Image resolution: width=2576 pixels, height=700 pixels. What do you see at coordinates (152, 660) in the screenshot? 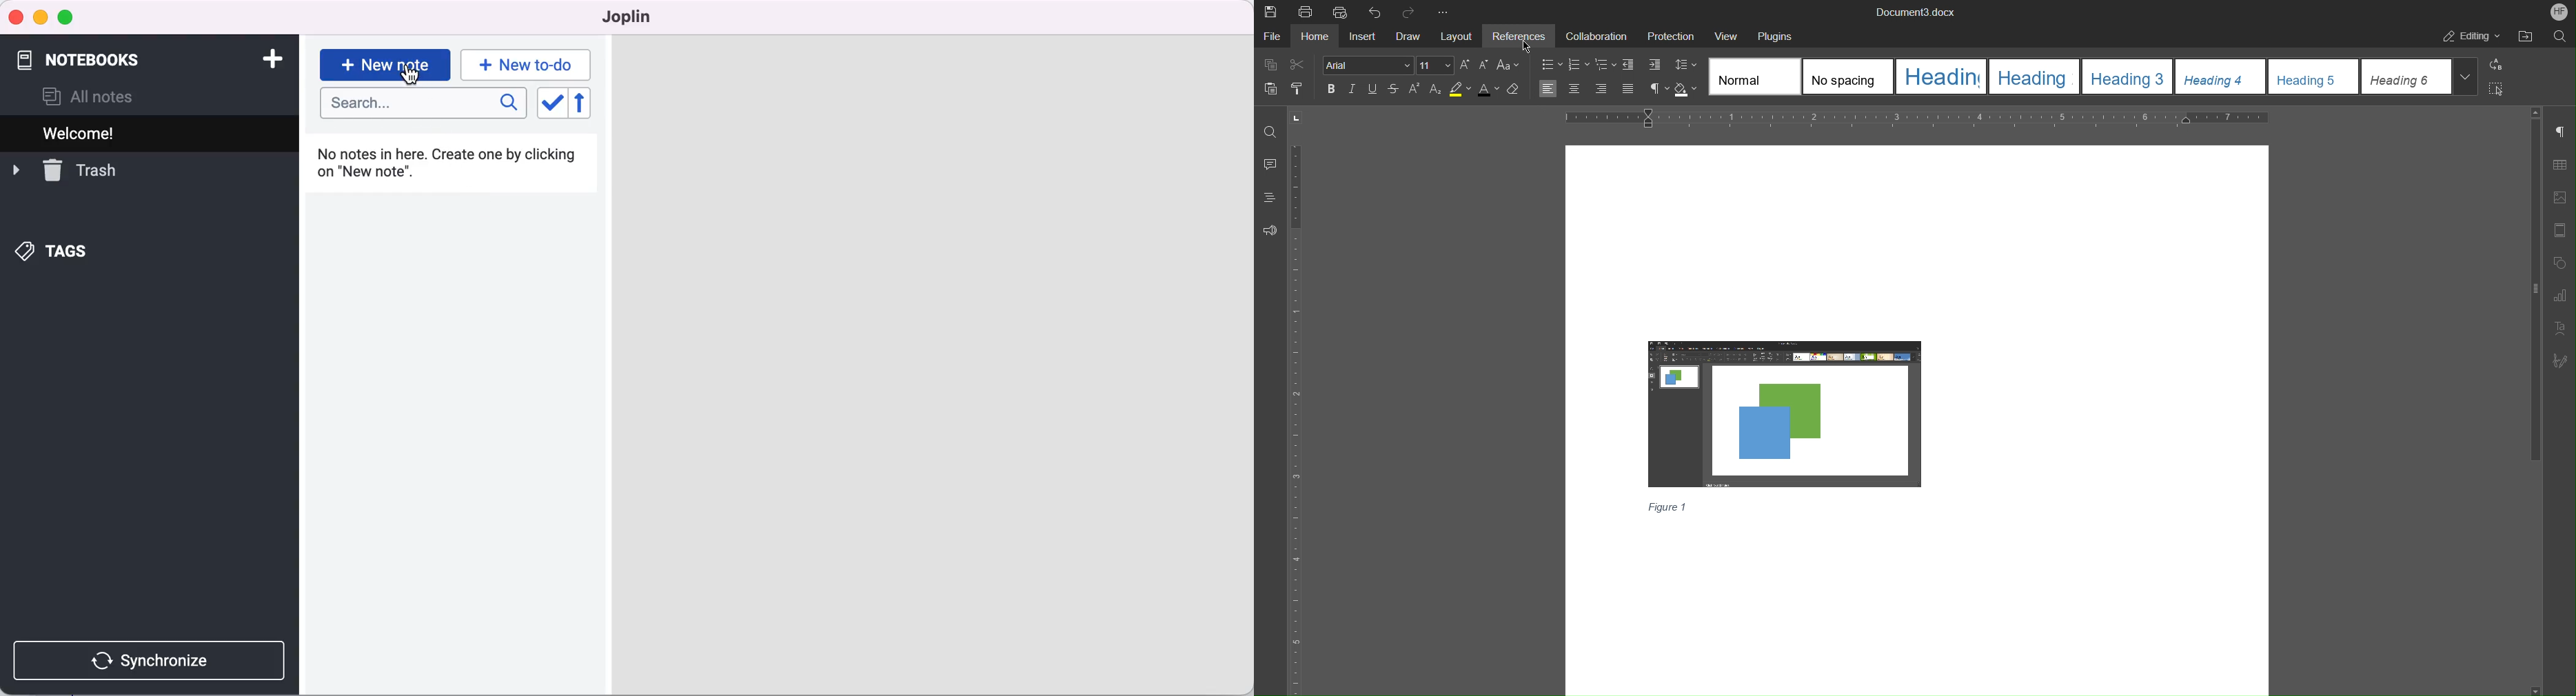
I see `synchronize` at bounding box center [152, 660].